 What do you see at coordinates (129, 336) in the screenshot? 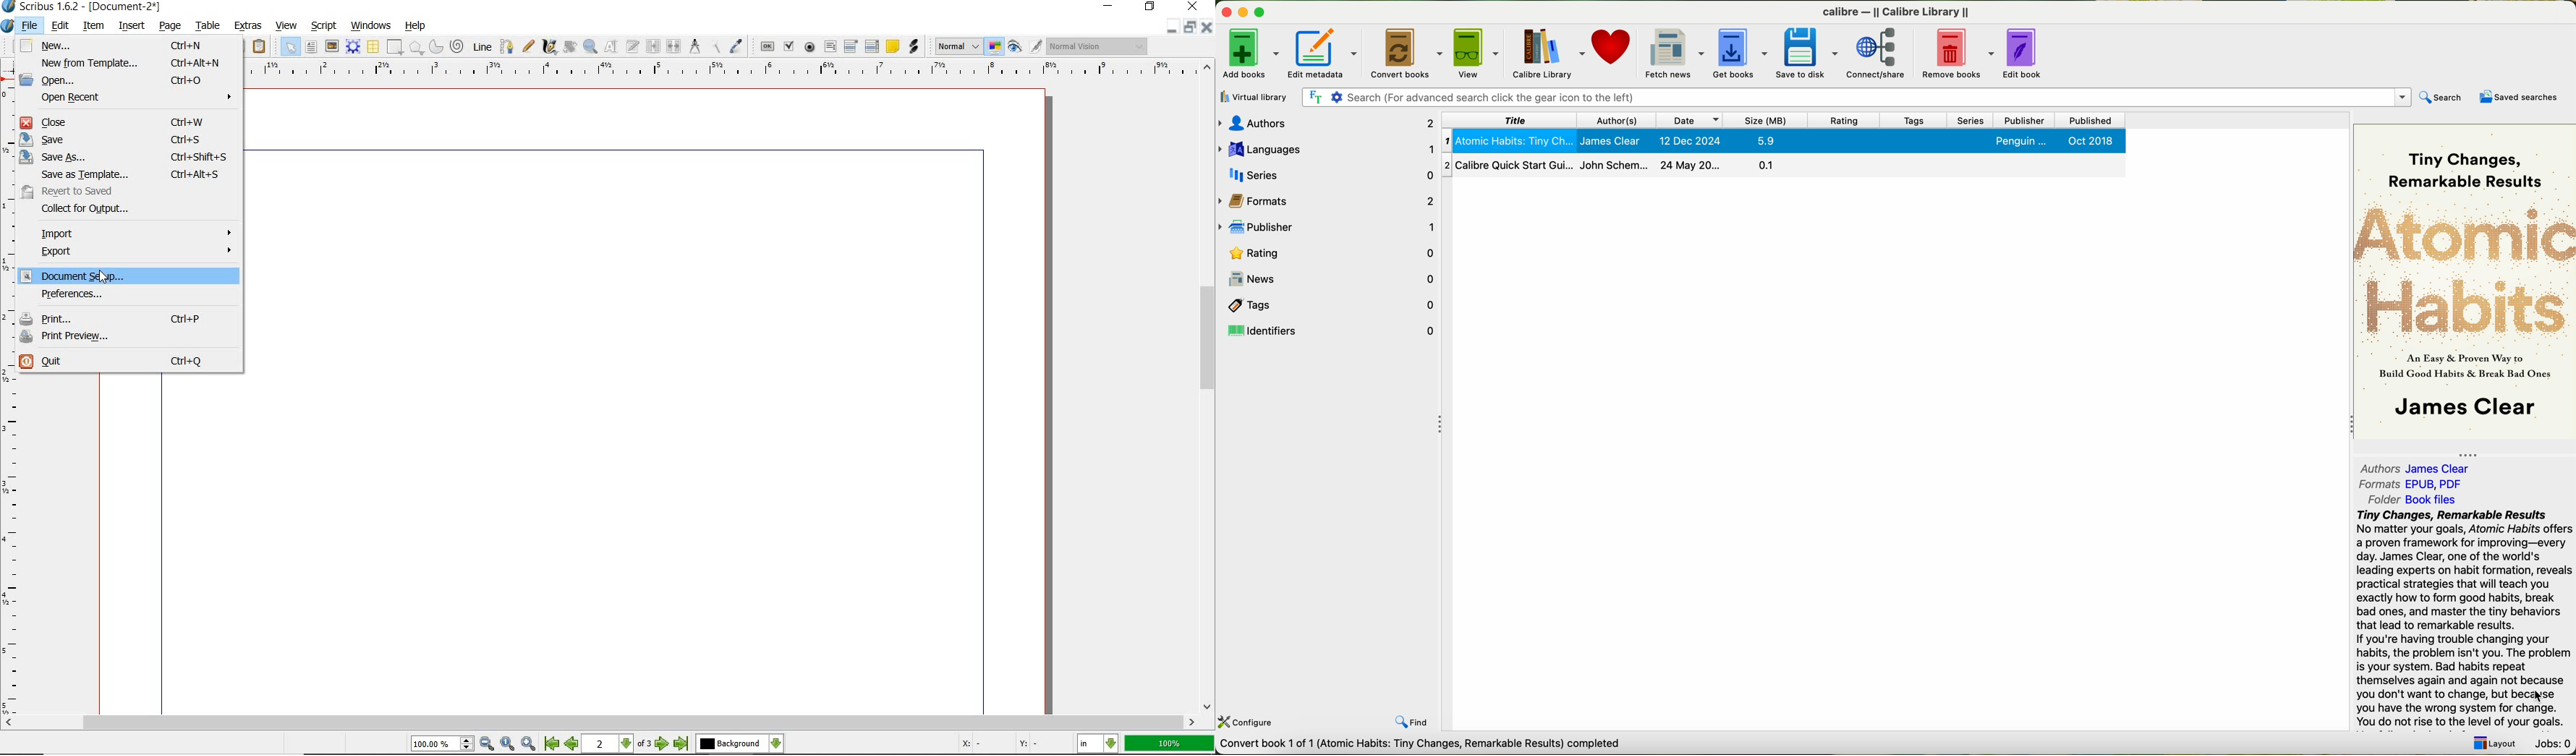
I see `print preview` at bounding box center [129, 336].